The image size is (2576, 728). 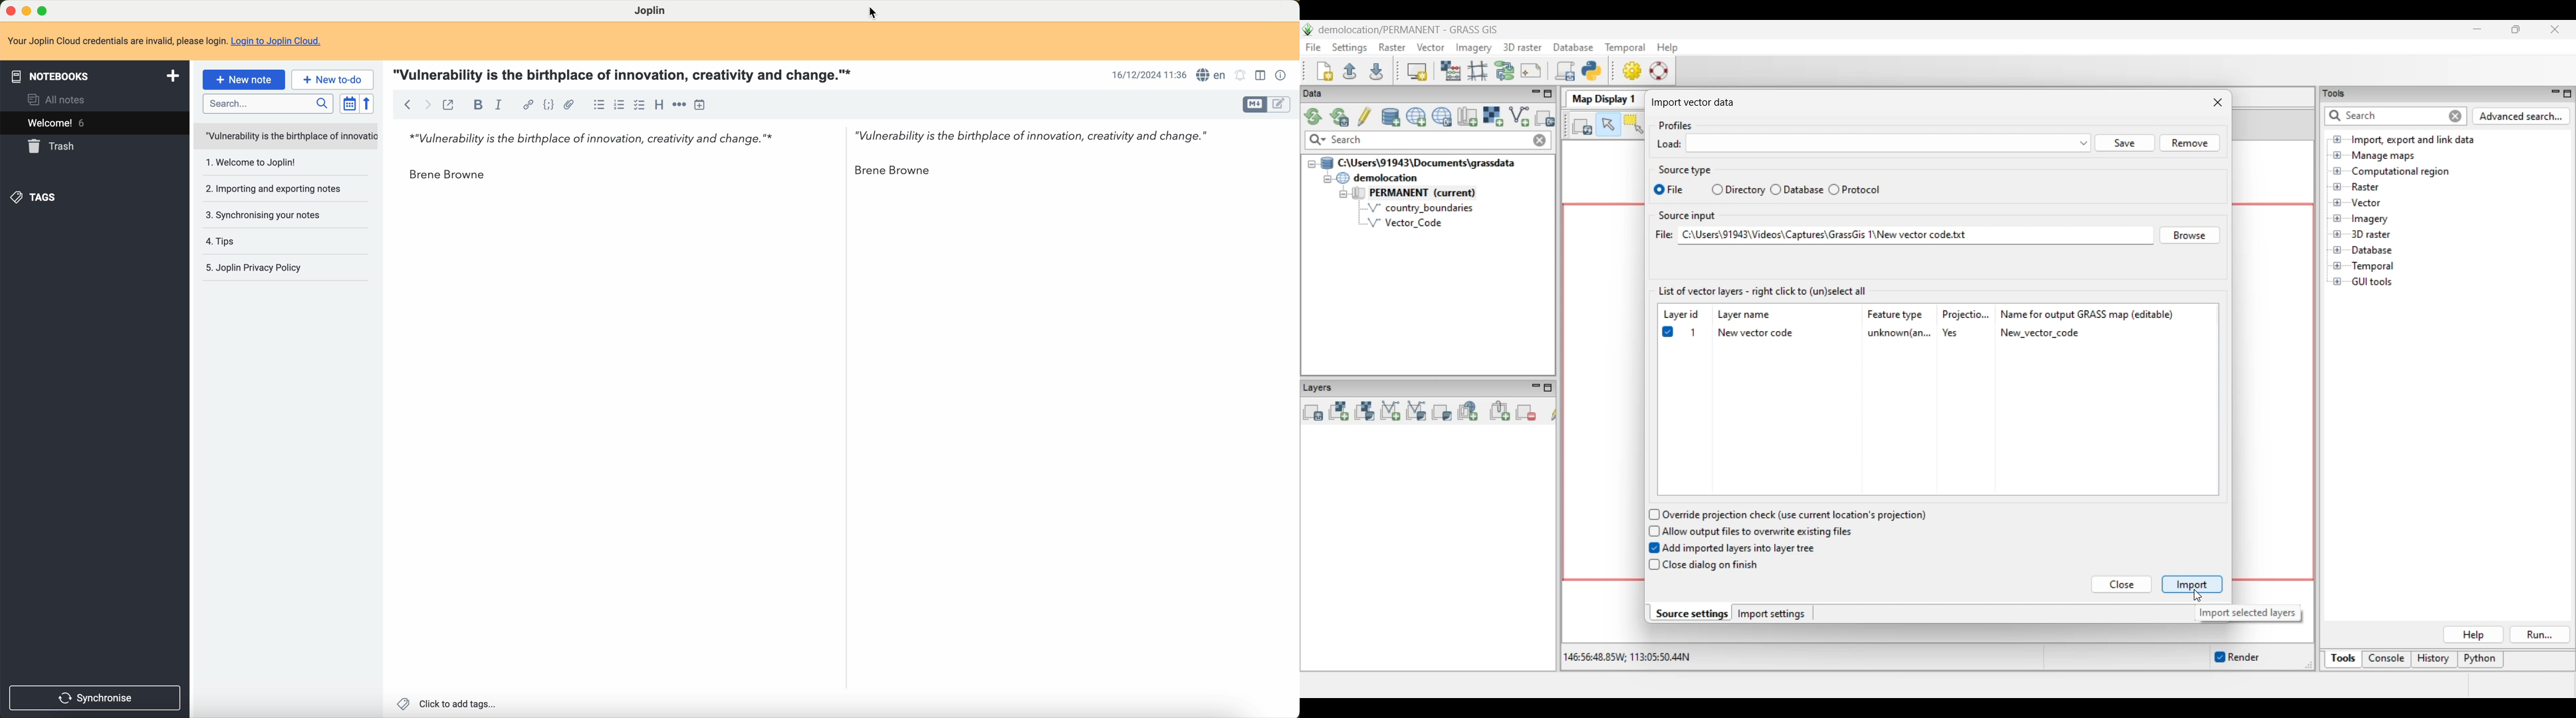 I want to click on code, so click(x=547, y=104).